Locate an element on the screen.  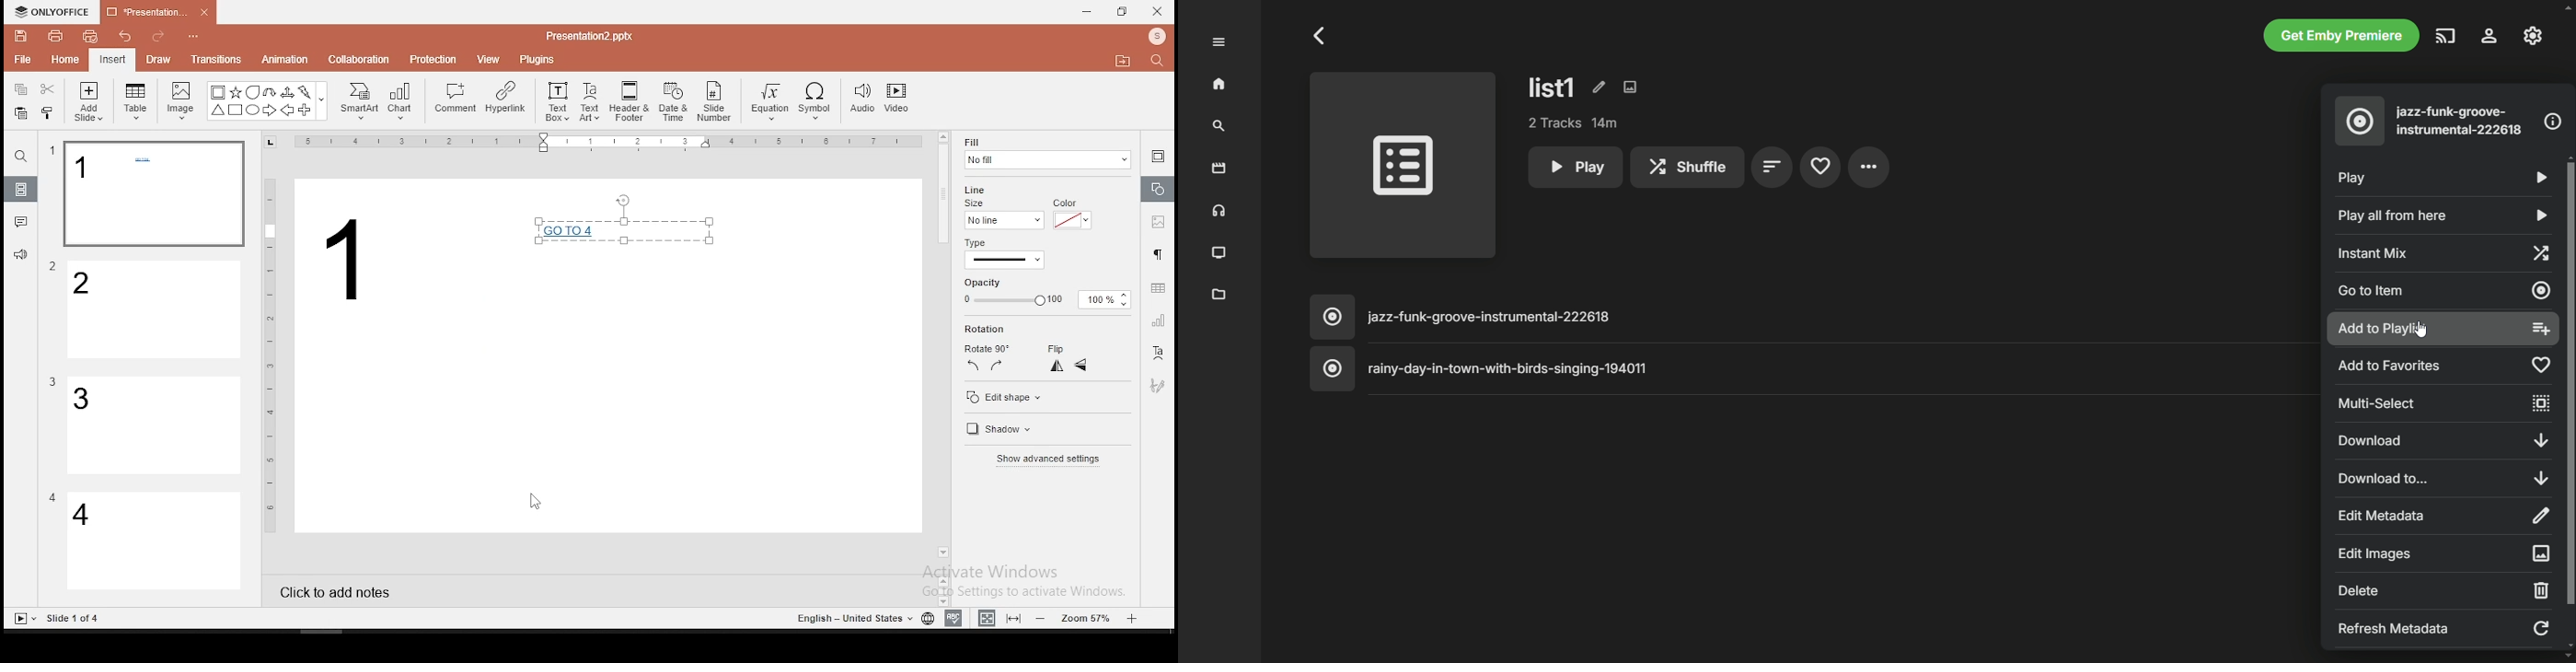
 is located at coordinates (52, 151).